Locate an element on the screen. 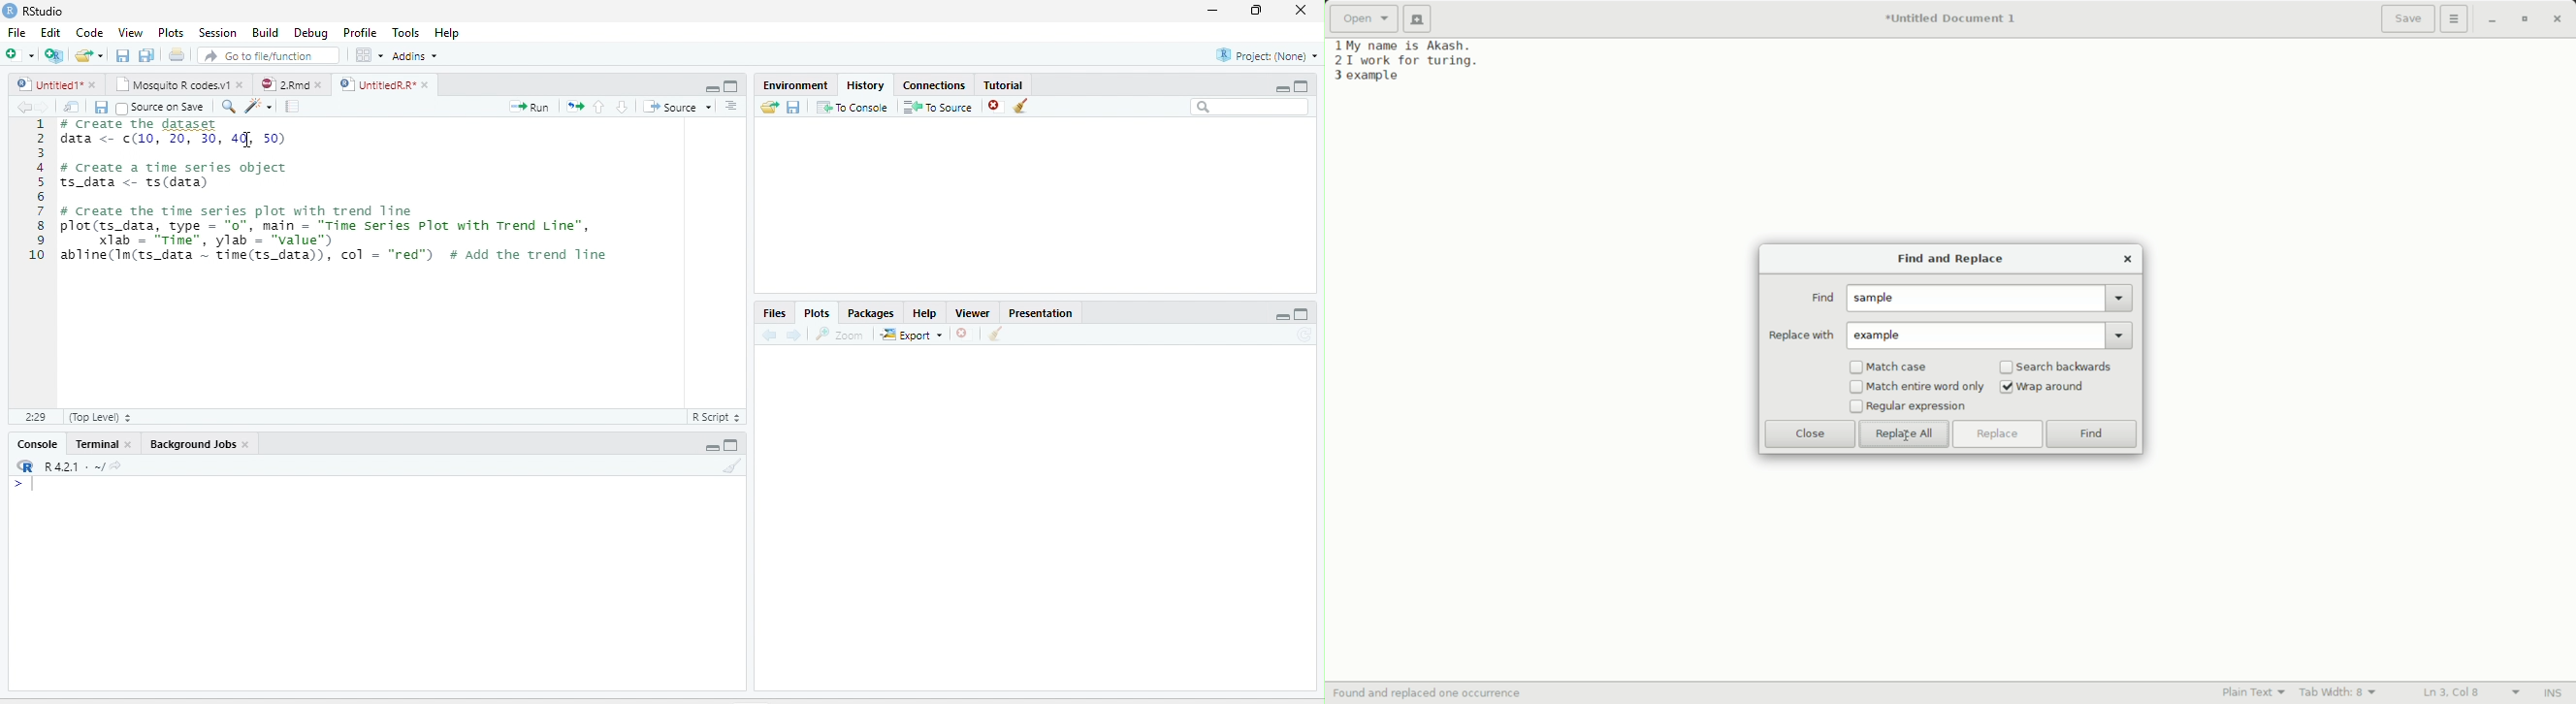 The width and height of the screenshot is (2576, 728). Source is located at coordinates (677, 107).